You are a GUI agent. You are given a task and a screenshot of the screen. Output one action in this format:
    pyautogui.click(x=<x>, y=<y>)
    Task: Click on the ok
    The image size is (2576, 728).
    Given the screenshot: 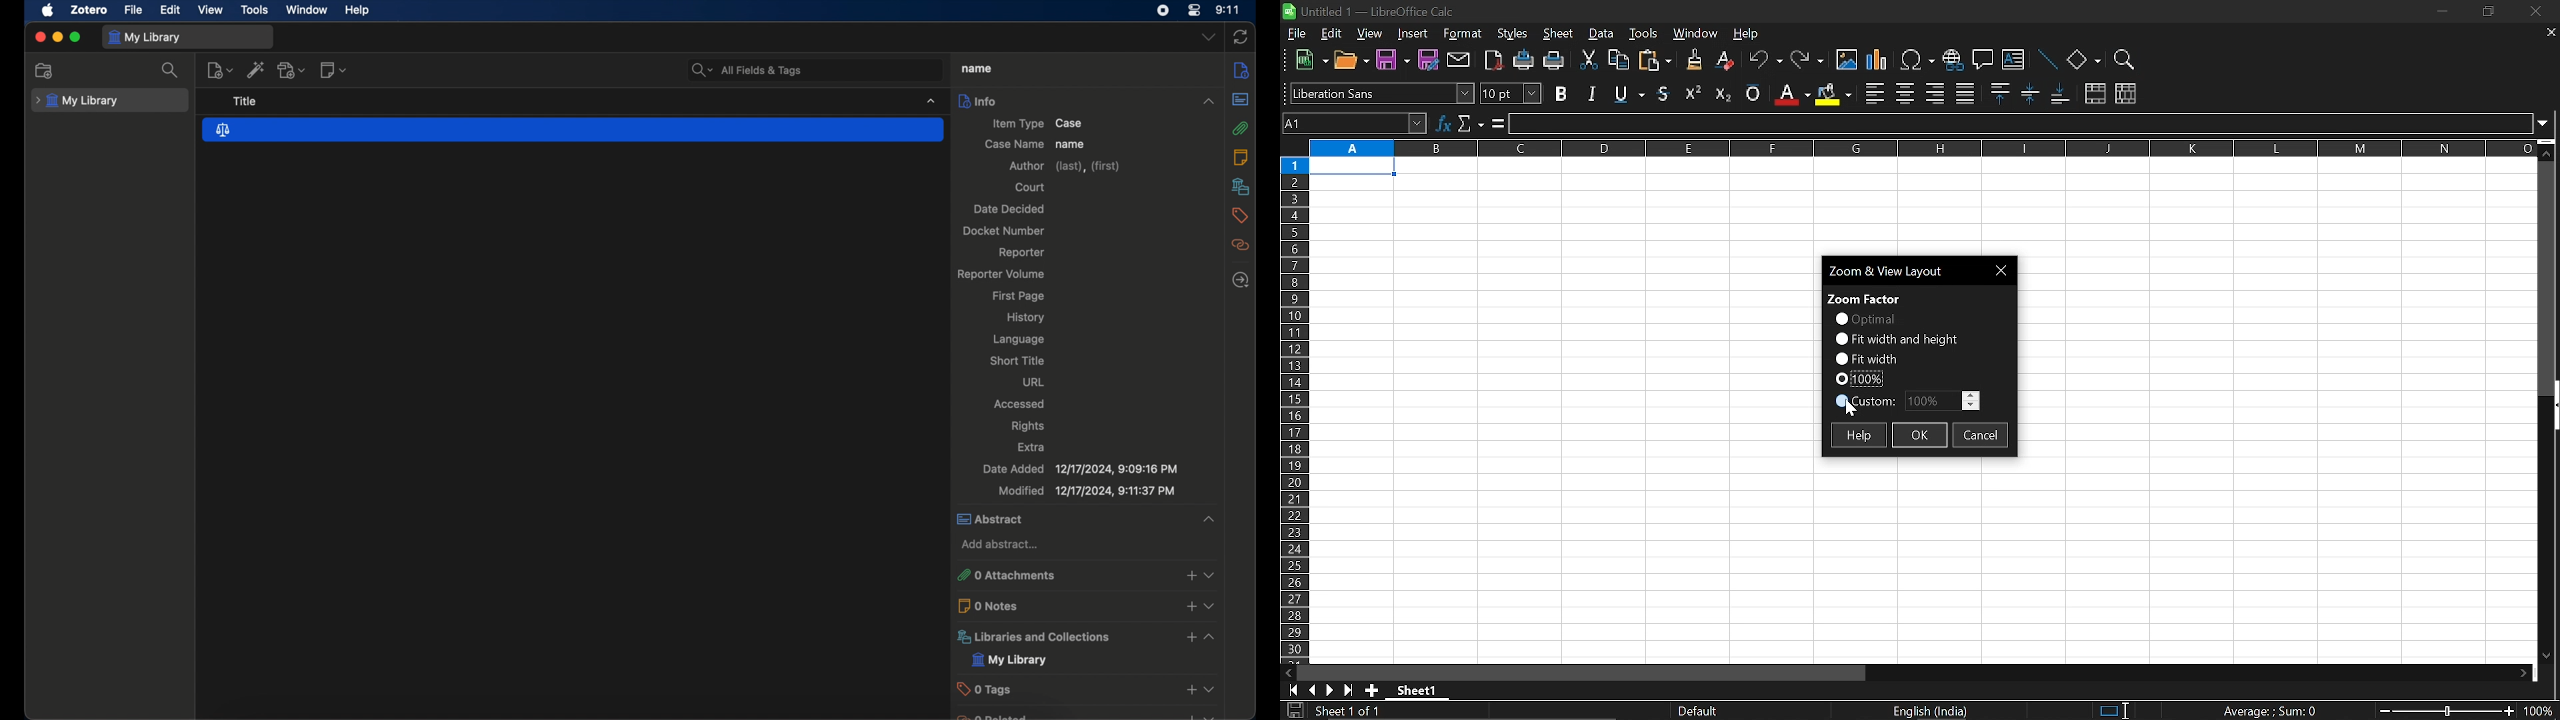 What is the action you would take?
    pyautogui.click(x=1920, y=437)
    